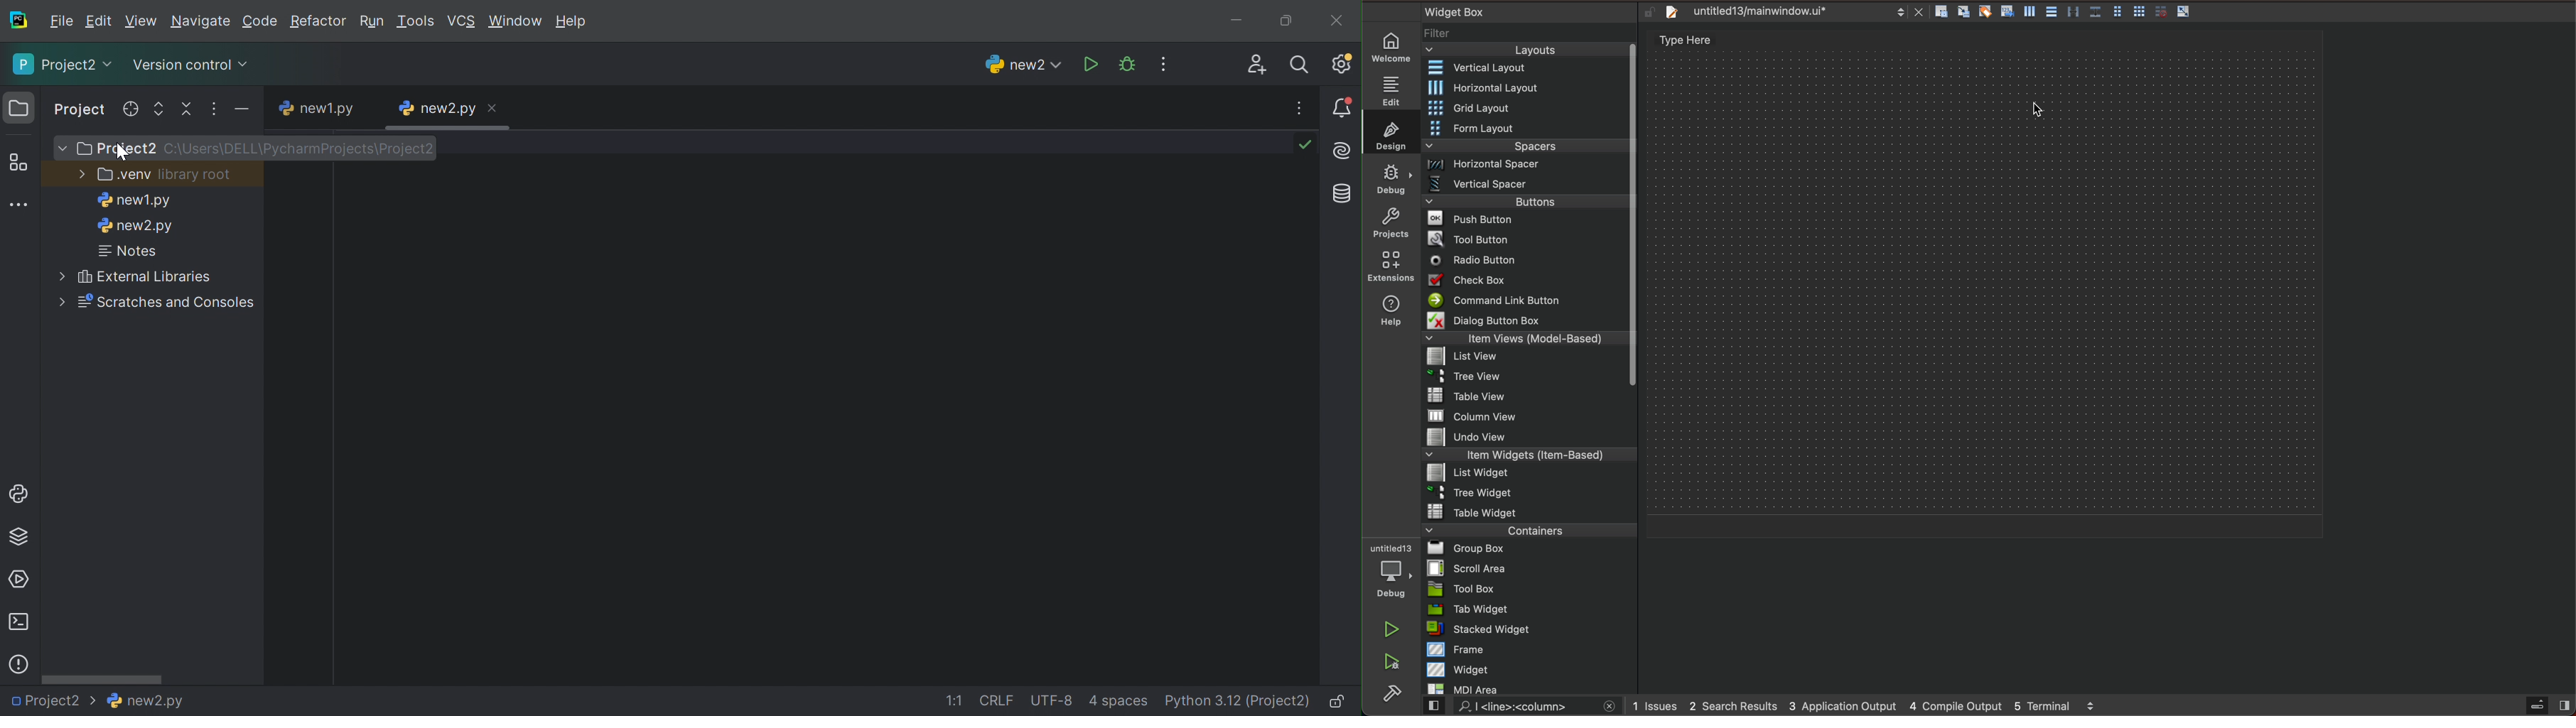 The width and height of the screenshot is (2576, 728). Describe the element at coordinates (1526, 127) in the screenshot. I see `form layout` at that location.